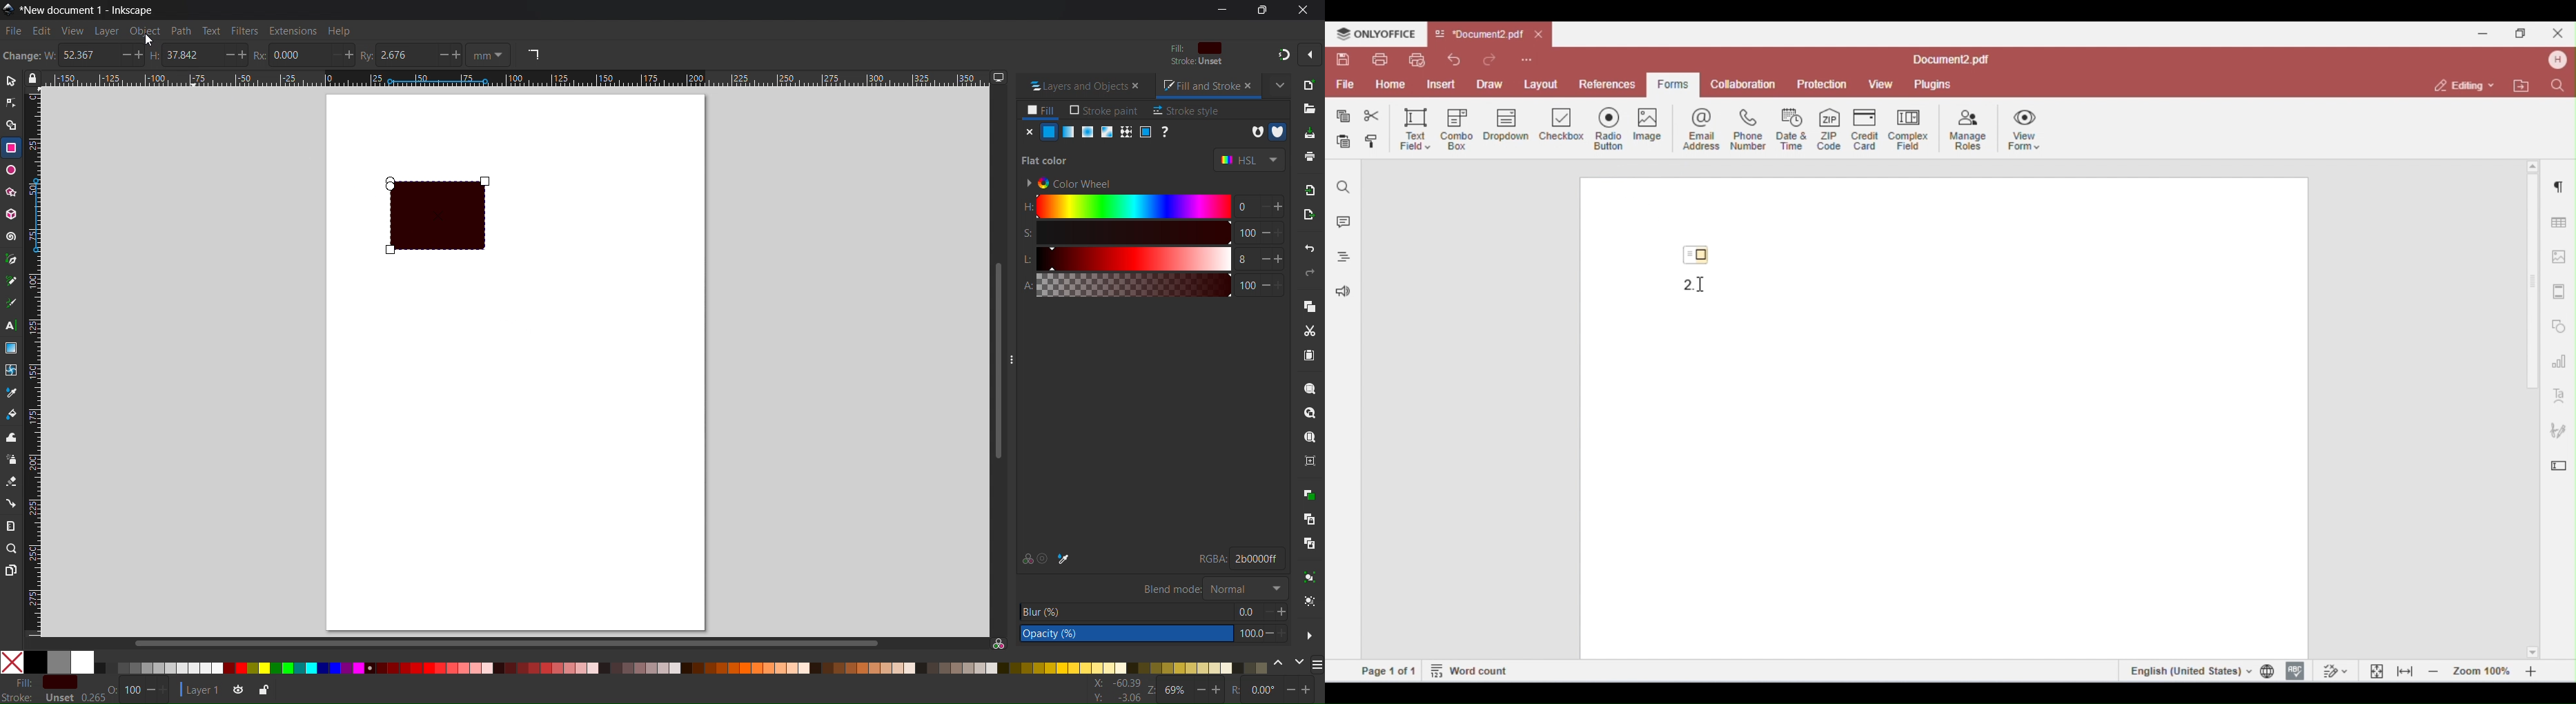  Describe the element at coordinates (1264, 232) in the screenshot. I see `decrease saturation` at that location.